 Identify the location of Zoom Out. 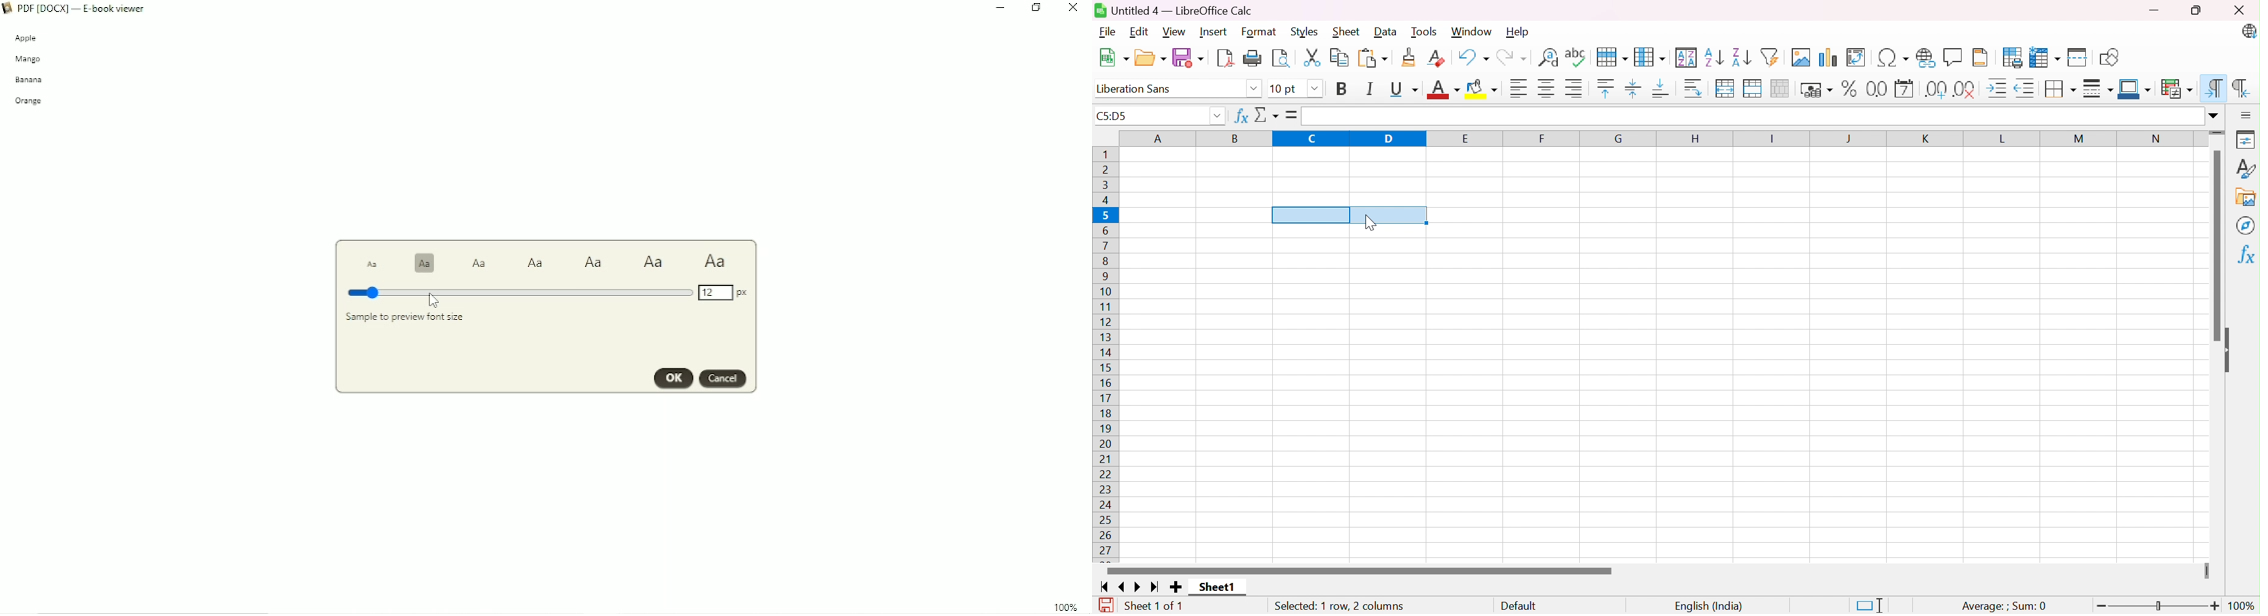
(2104, 606).